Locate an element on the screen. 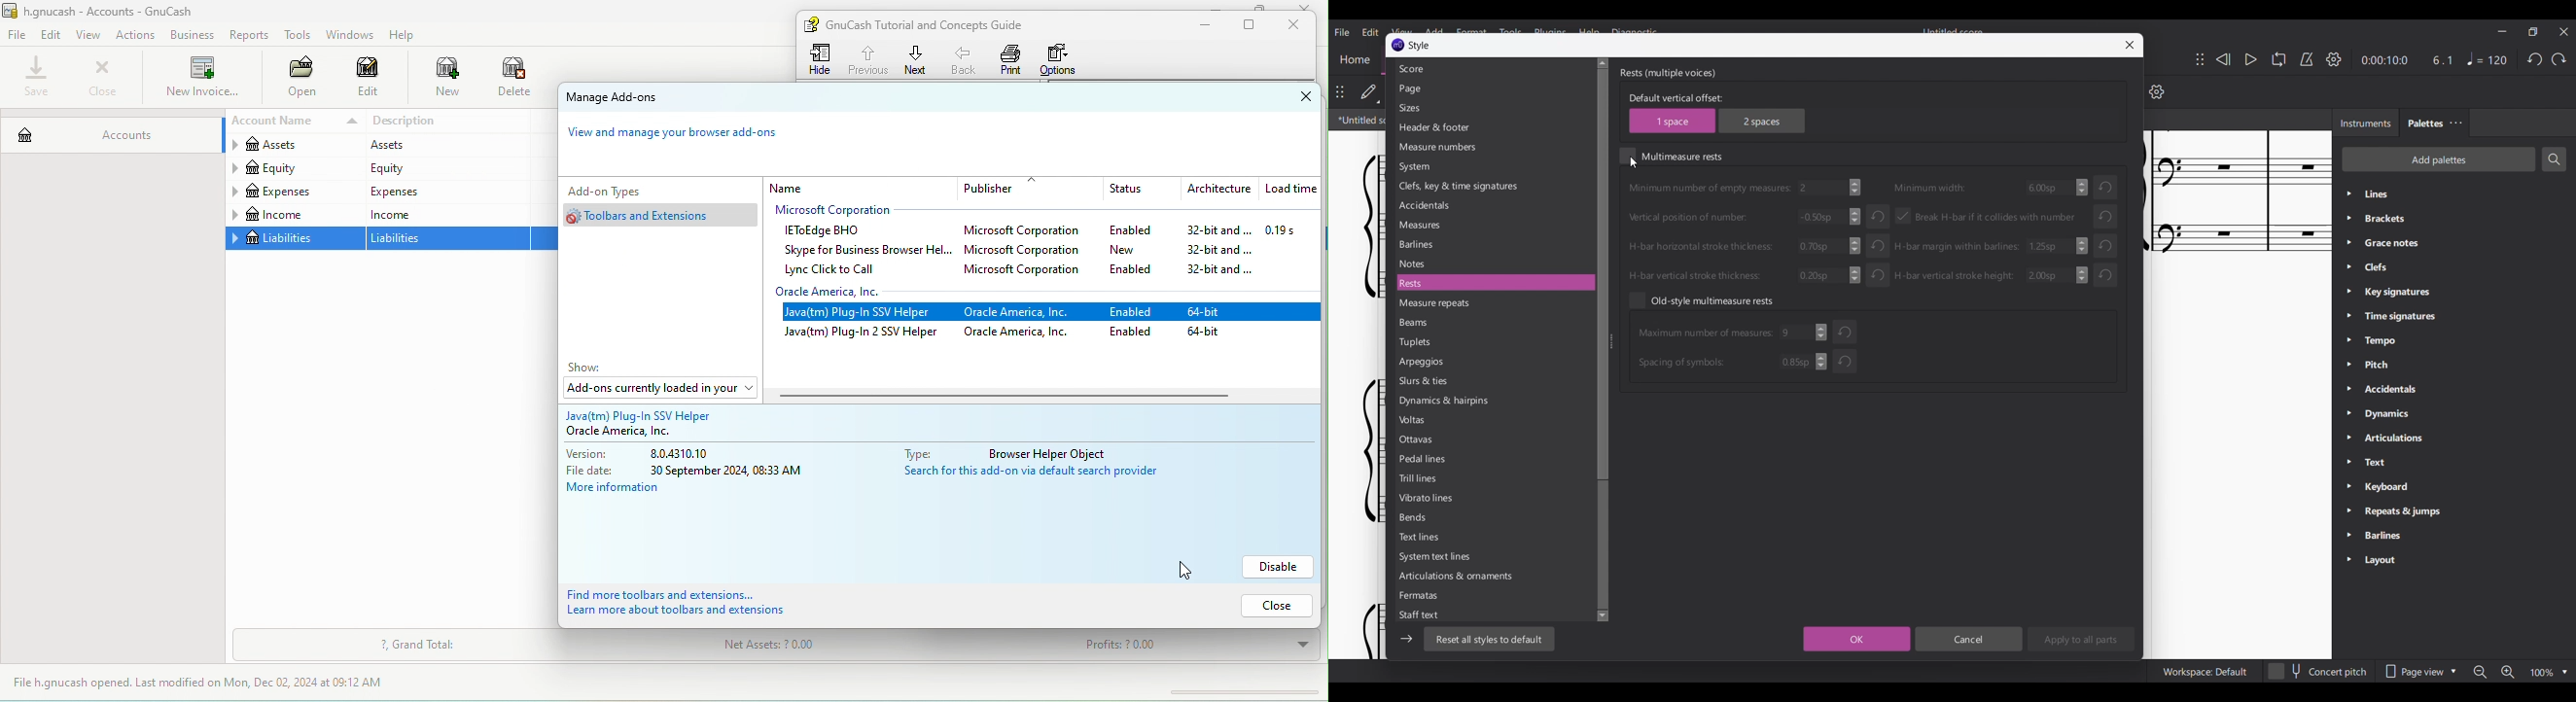  liabilities is located at coordinates (449, 239).